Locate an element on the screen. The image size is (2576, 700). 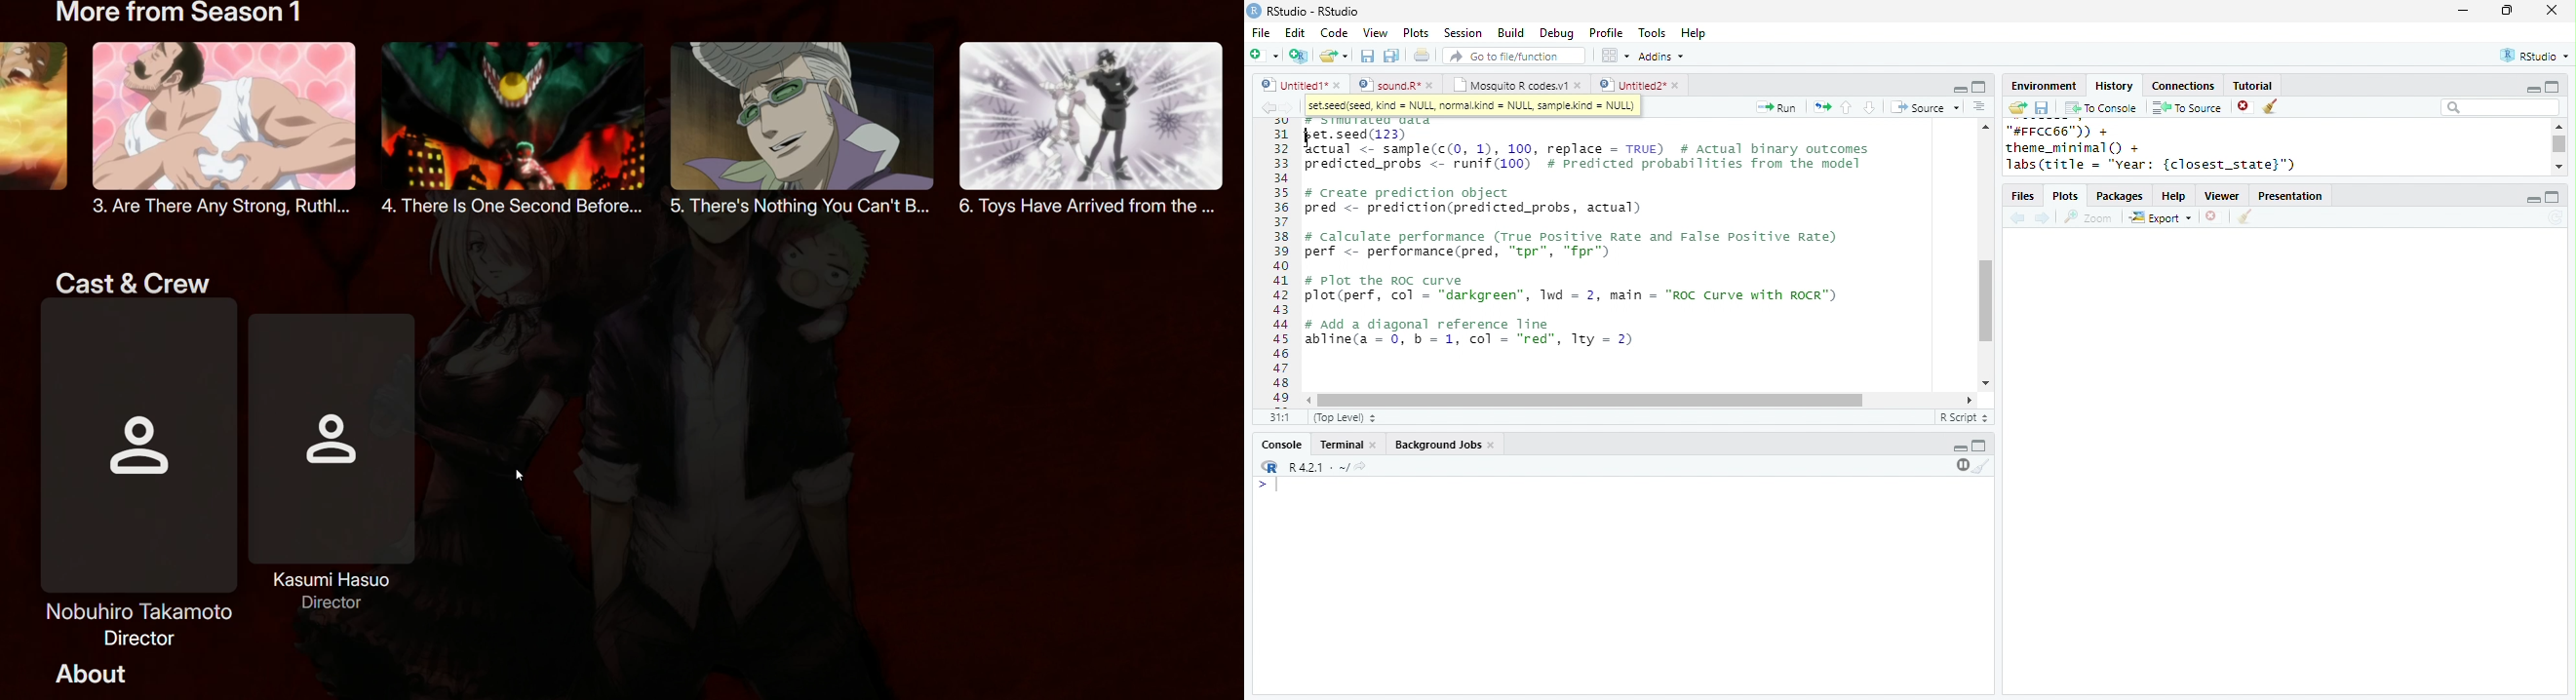
resize is located at coordinates (2507, 11).